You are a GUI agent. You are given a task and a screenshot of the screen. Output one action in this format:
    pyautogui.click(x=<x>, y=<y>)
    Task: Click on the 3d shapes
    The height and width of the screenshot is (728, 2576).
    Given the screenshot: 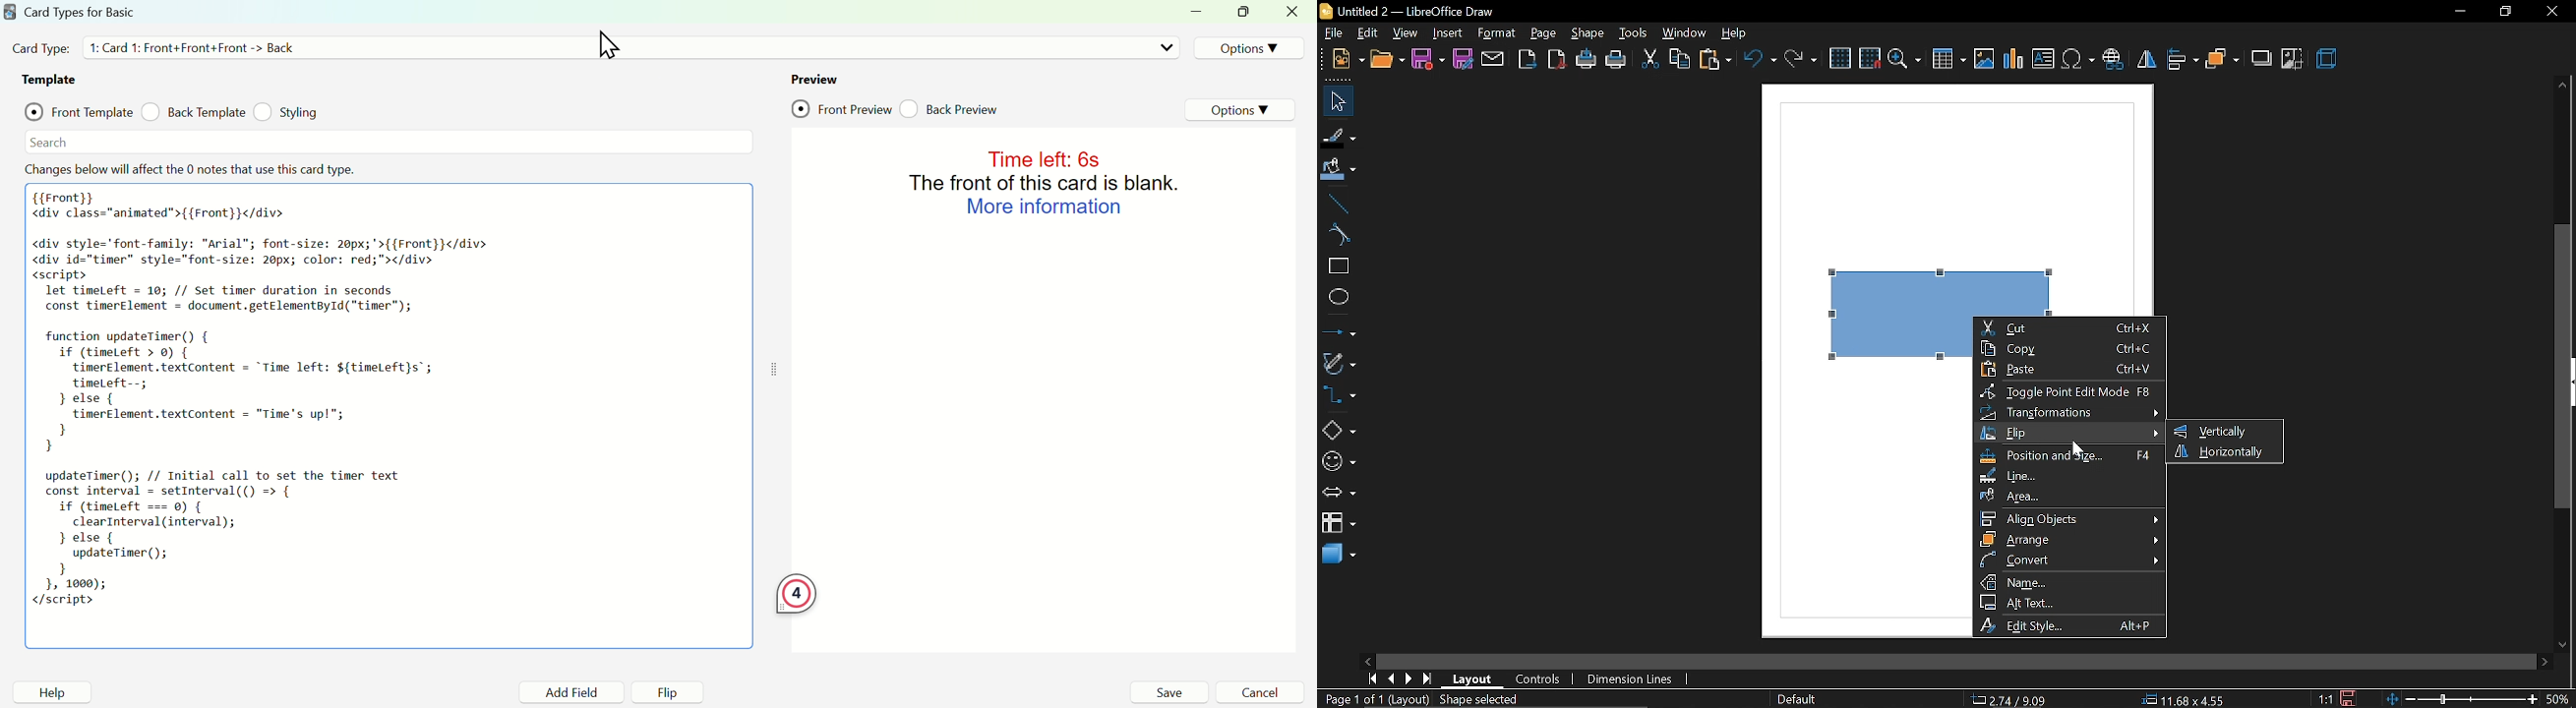 What is the action you would take?
    pyautogui.click(x=1339, y=556)
    